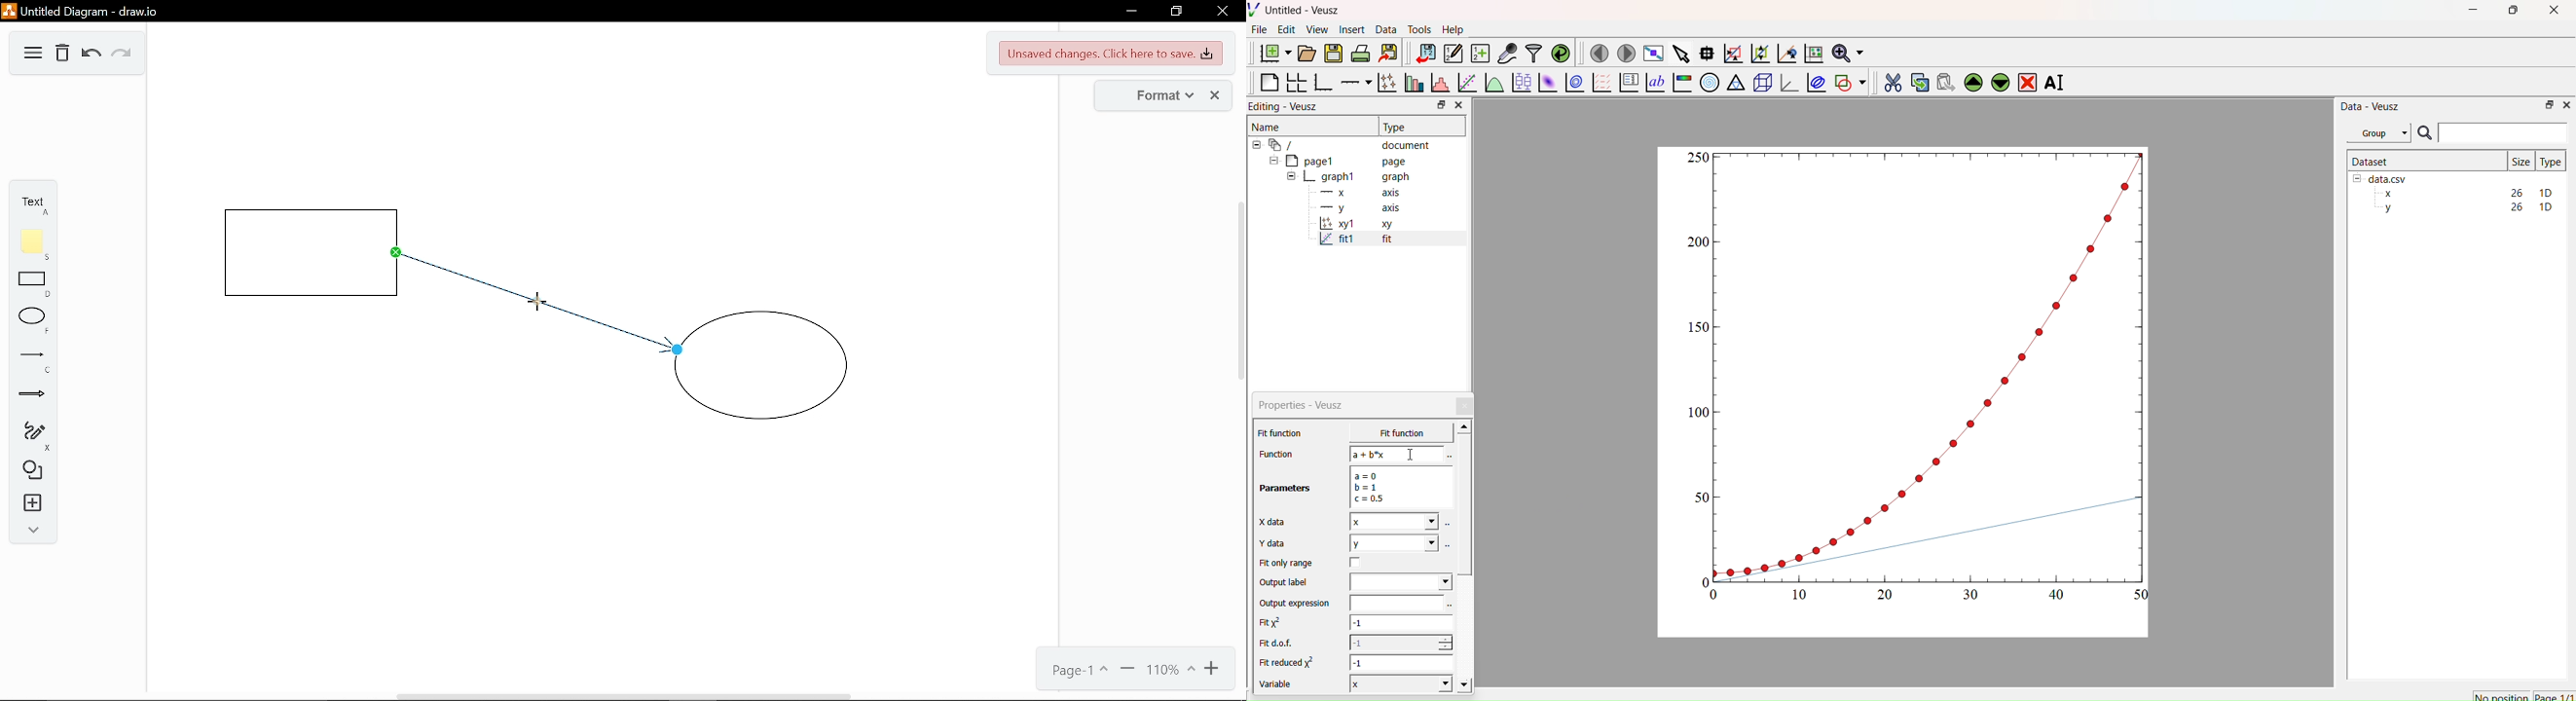  Describe the element at coordinates (1533, 53) in the screenshot. I see `Filter data` at that location.